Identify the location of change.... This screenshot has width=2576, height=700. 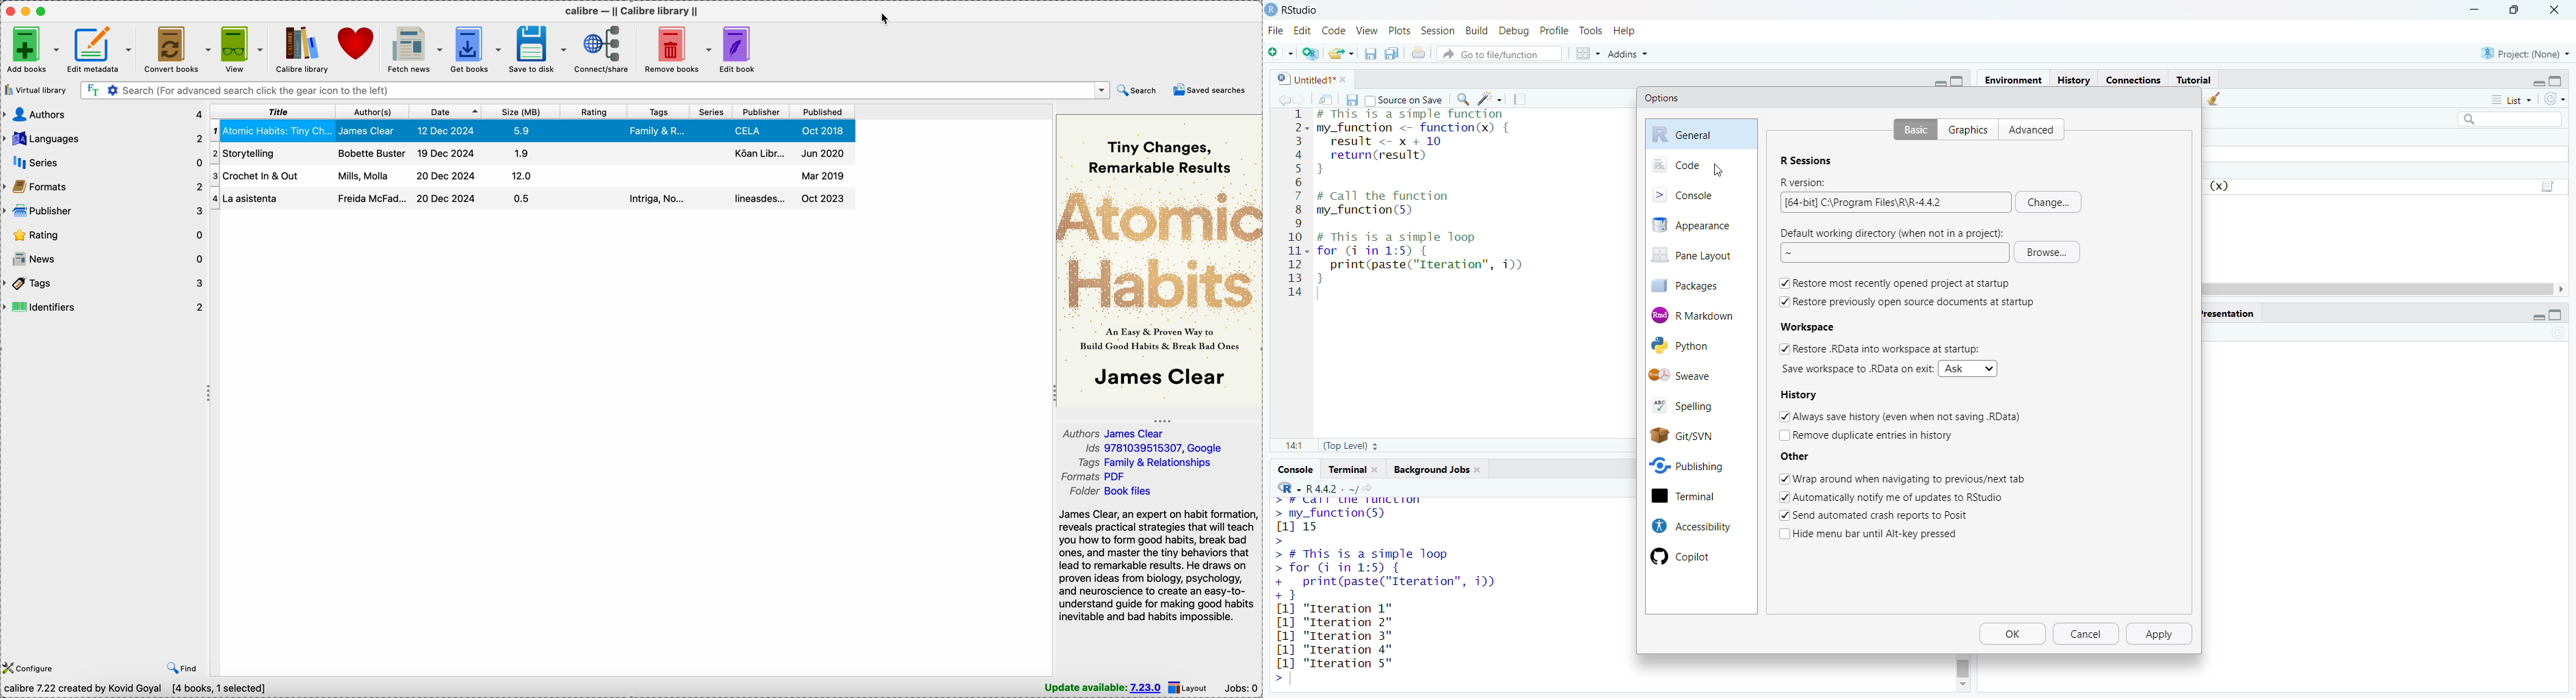
(2050, 201).